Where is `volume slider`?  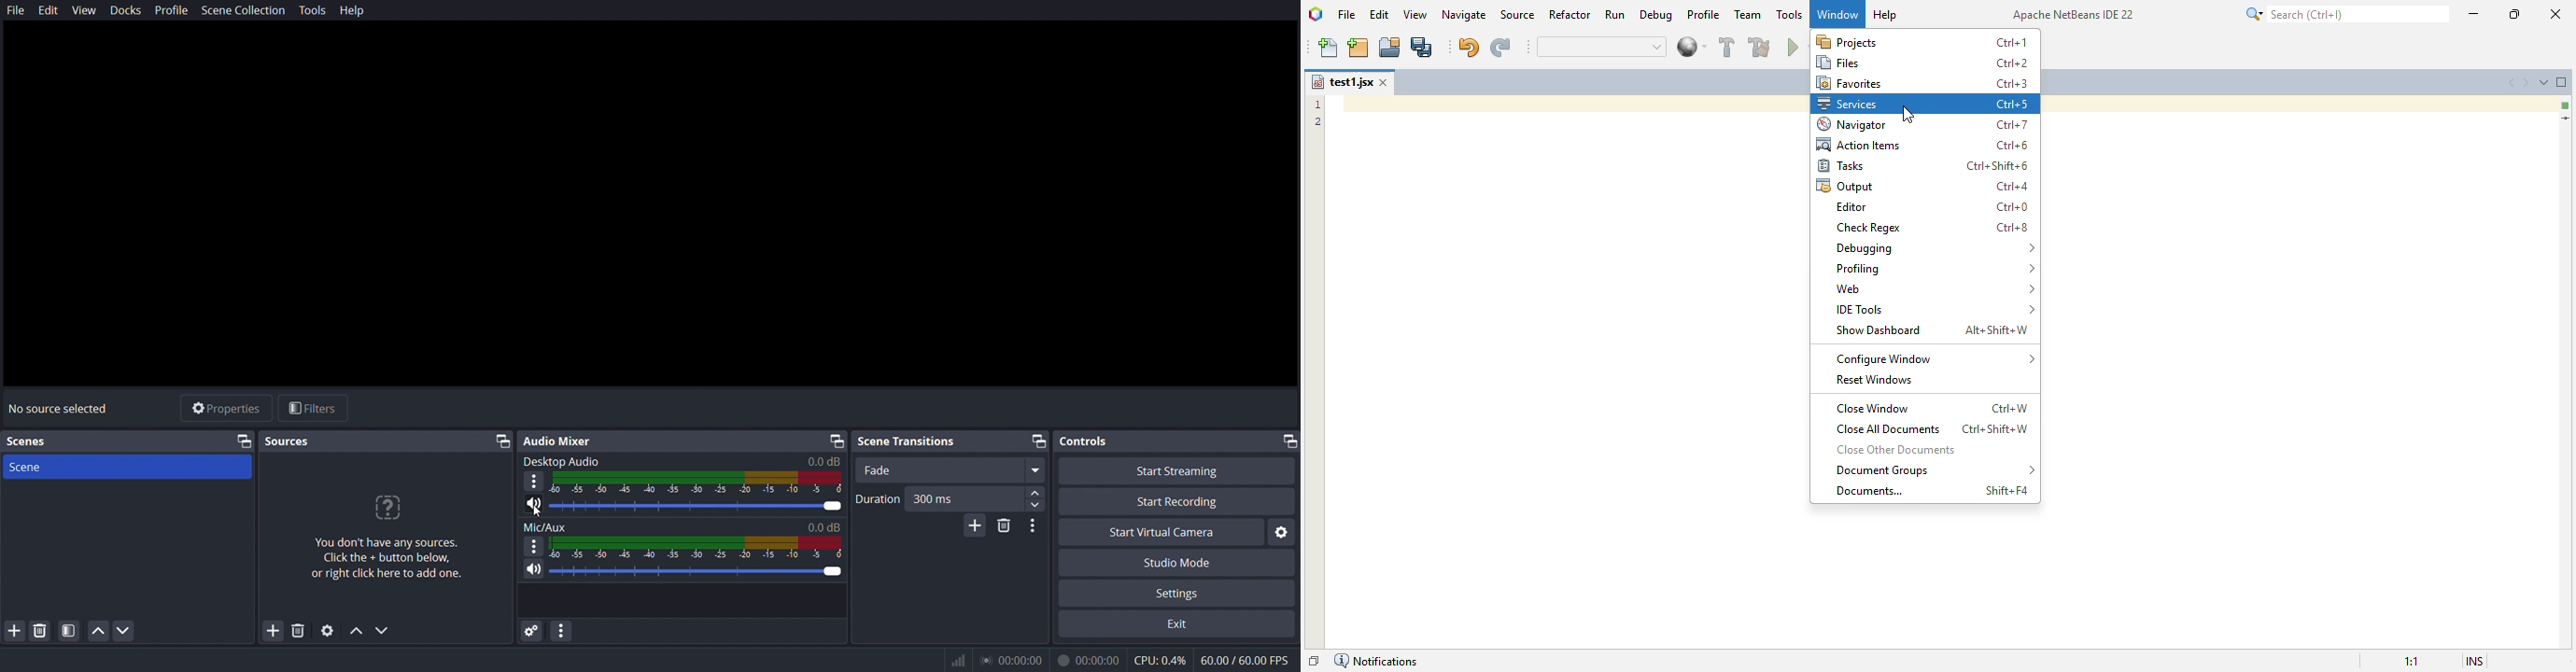
volume slider is located at coordinates (683, 574).